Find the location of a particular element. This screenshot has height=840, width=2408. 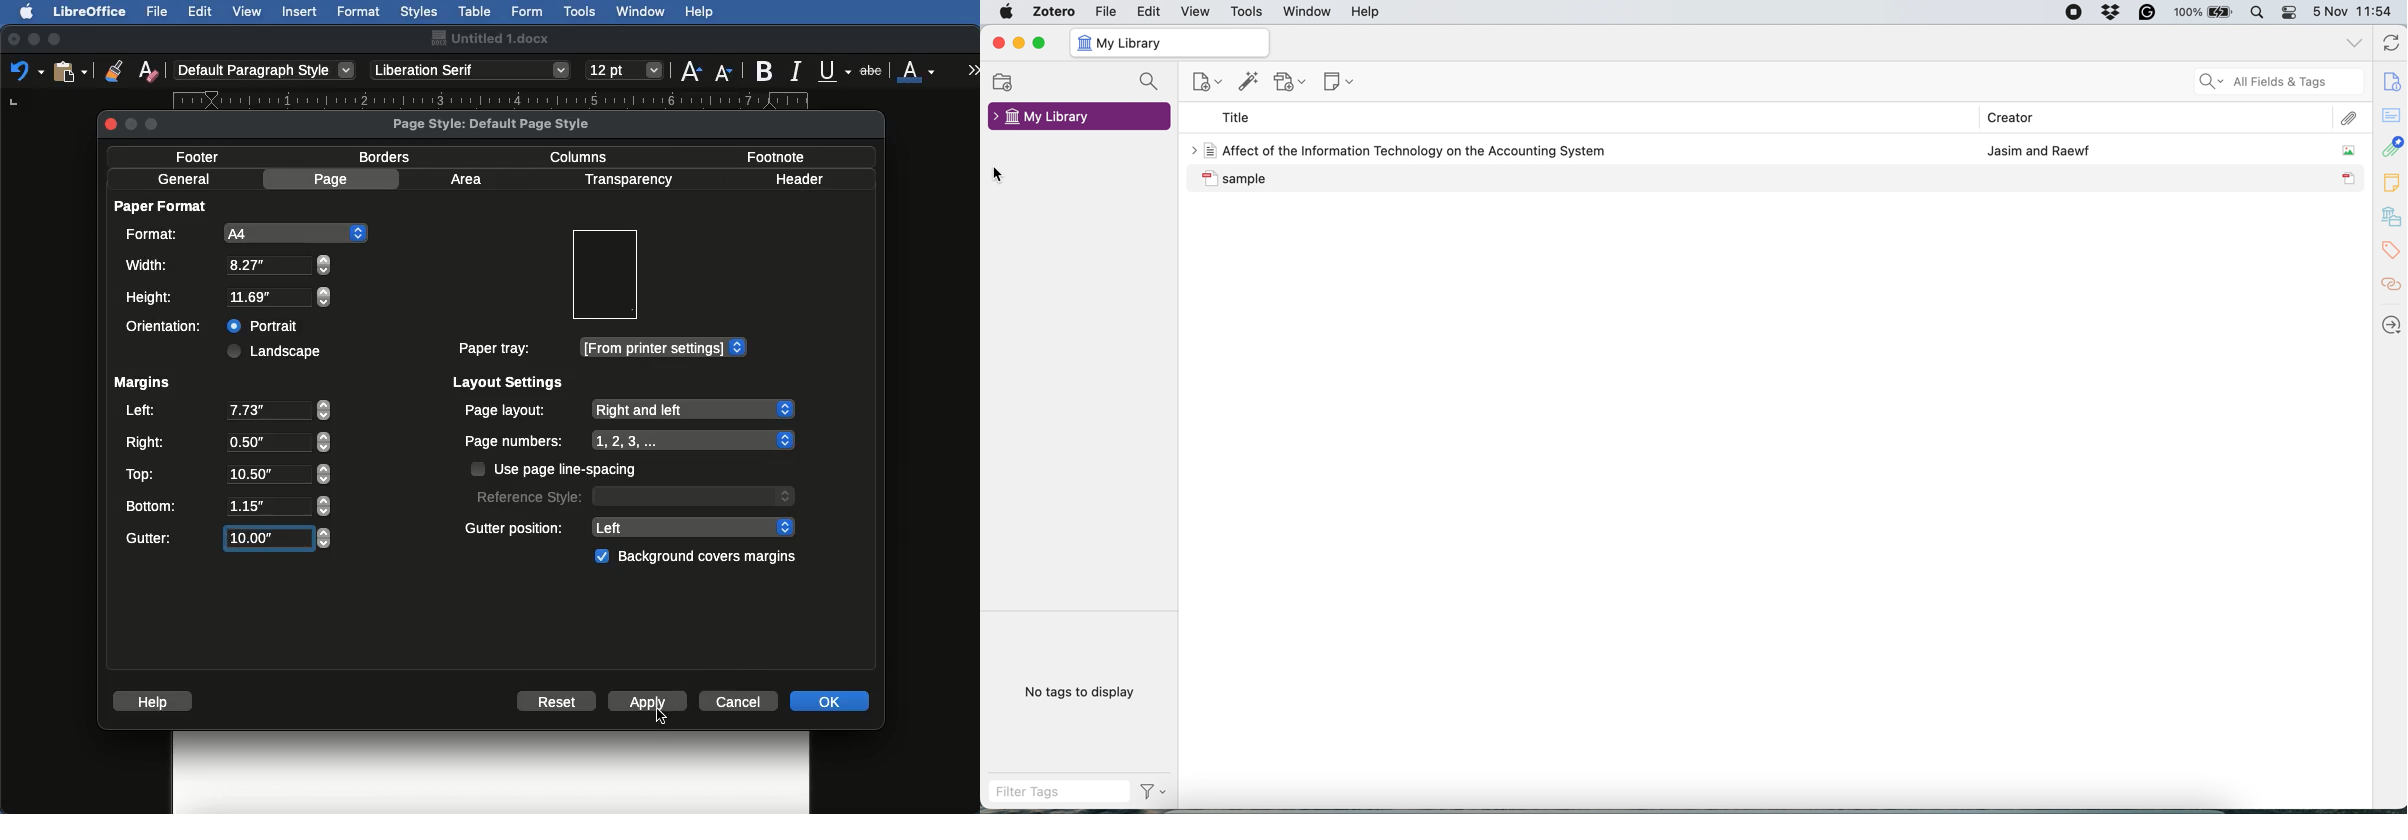

Header is located at coordinates (799, 179).